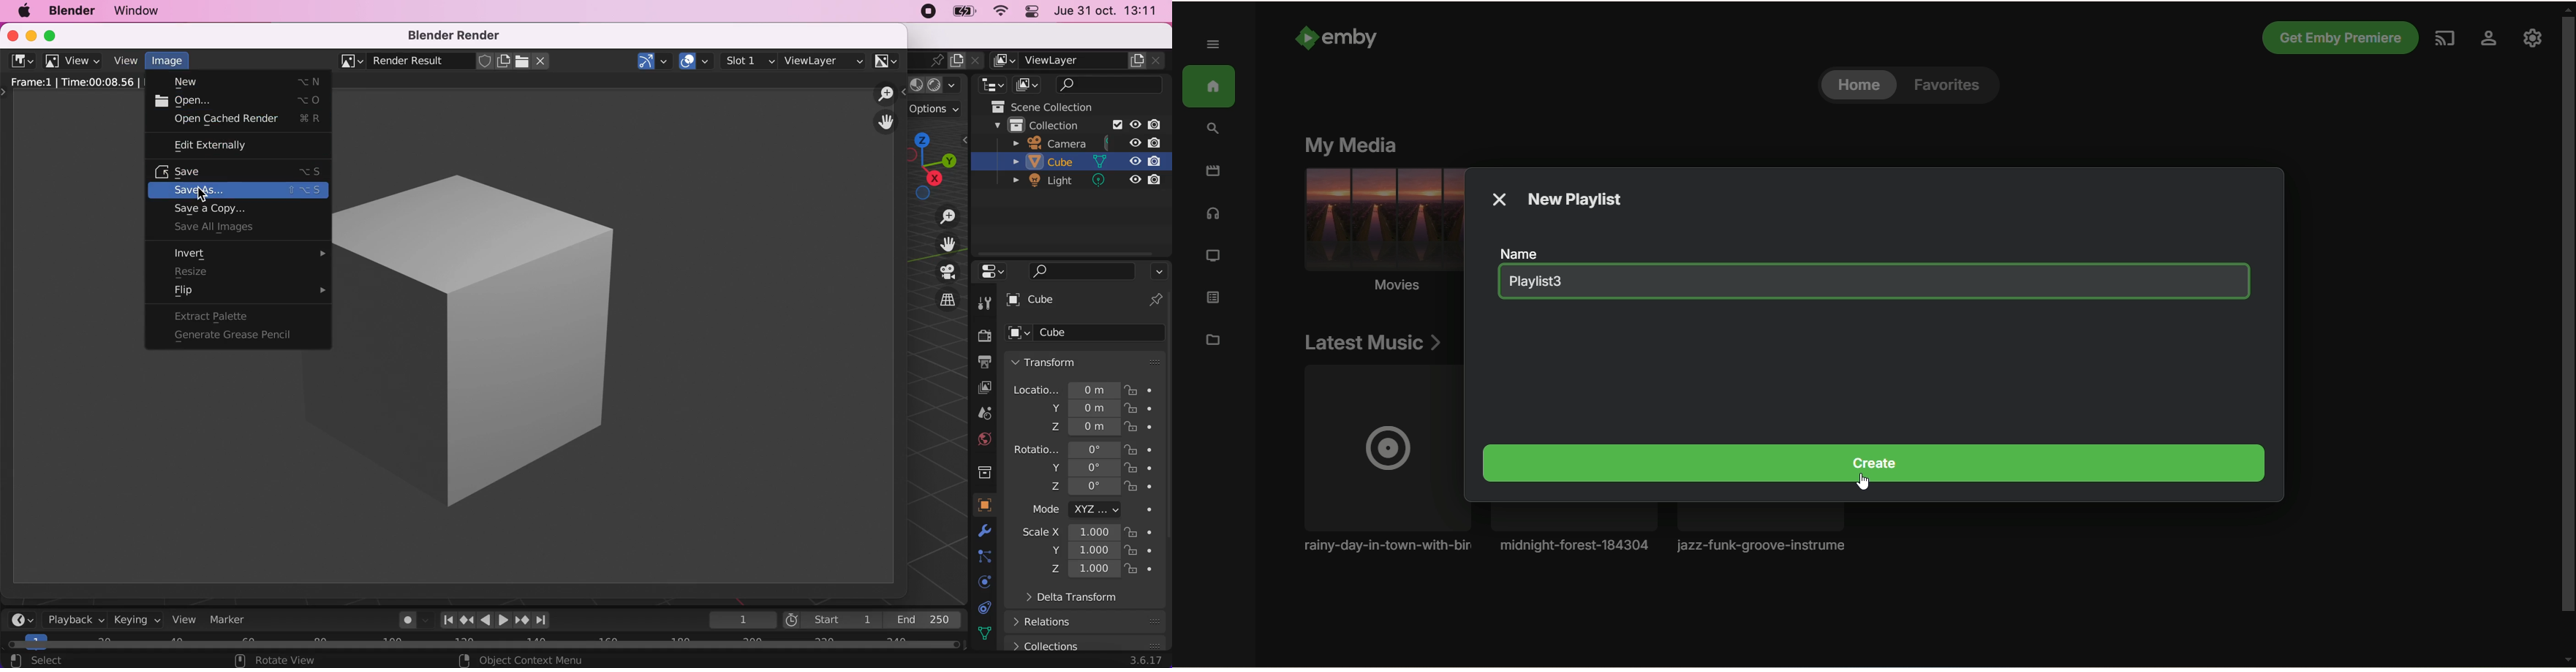  I want to click on search, so click(1112, 84).